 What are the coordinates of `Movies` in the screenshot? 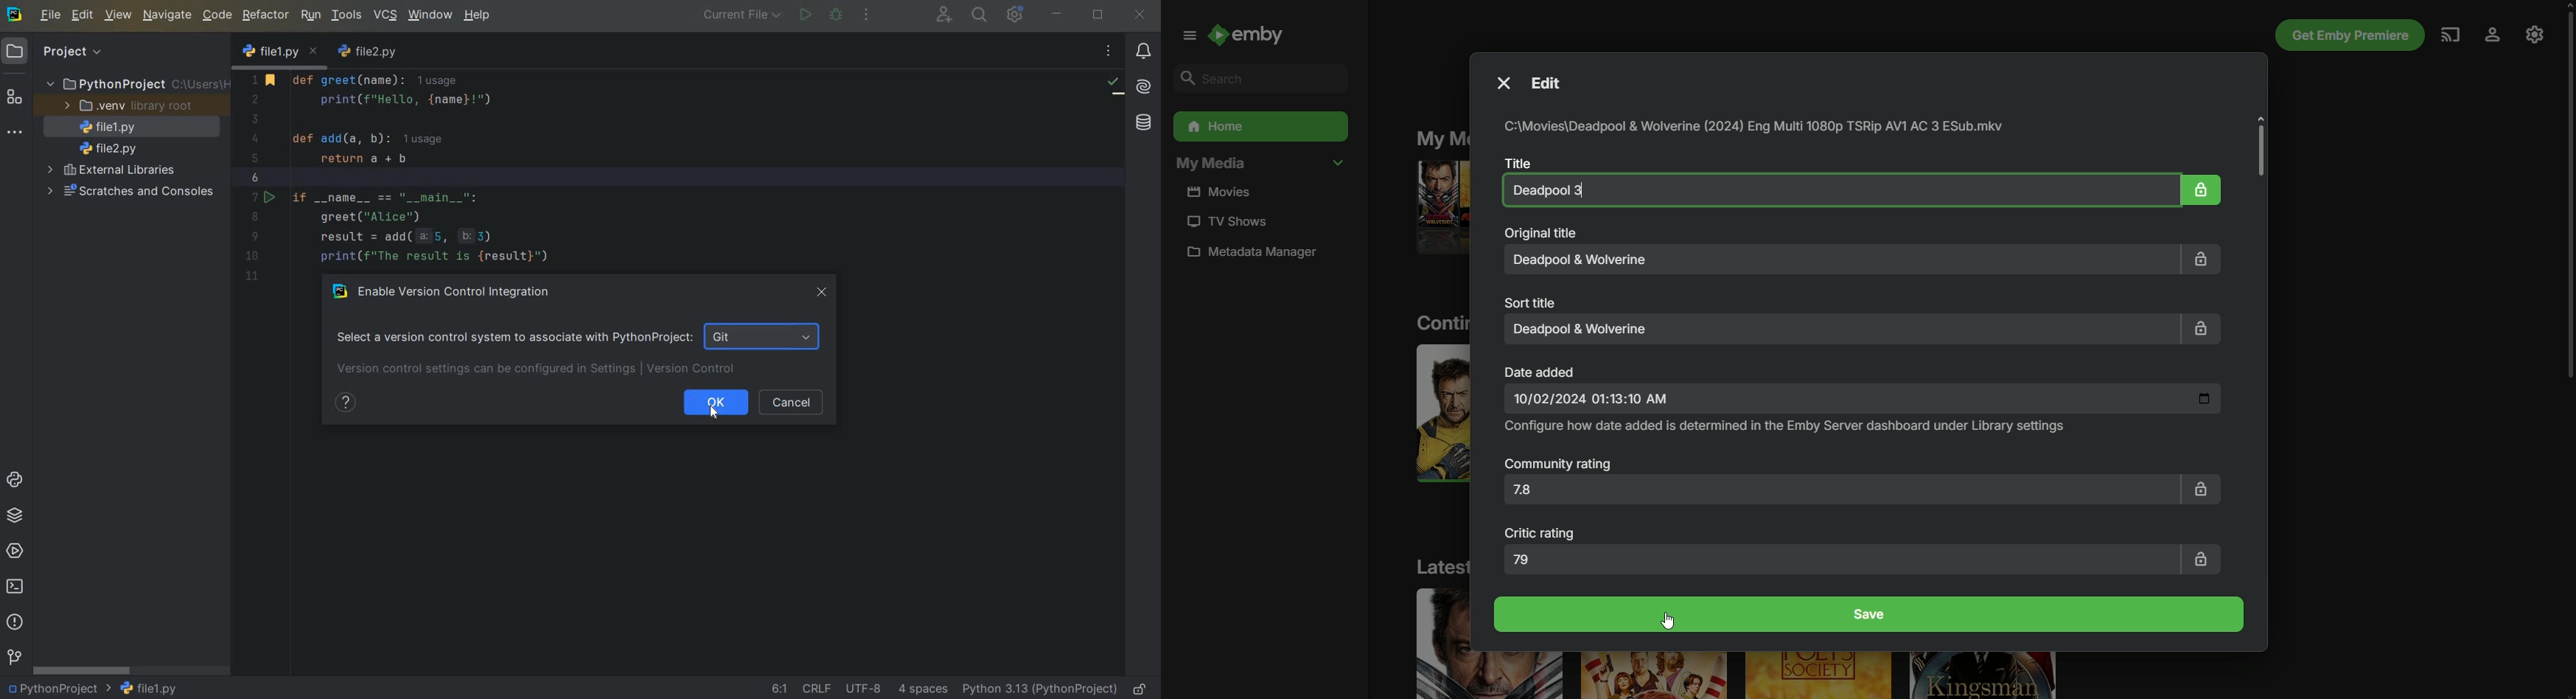 It's located at (1226, 192).